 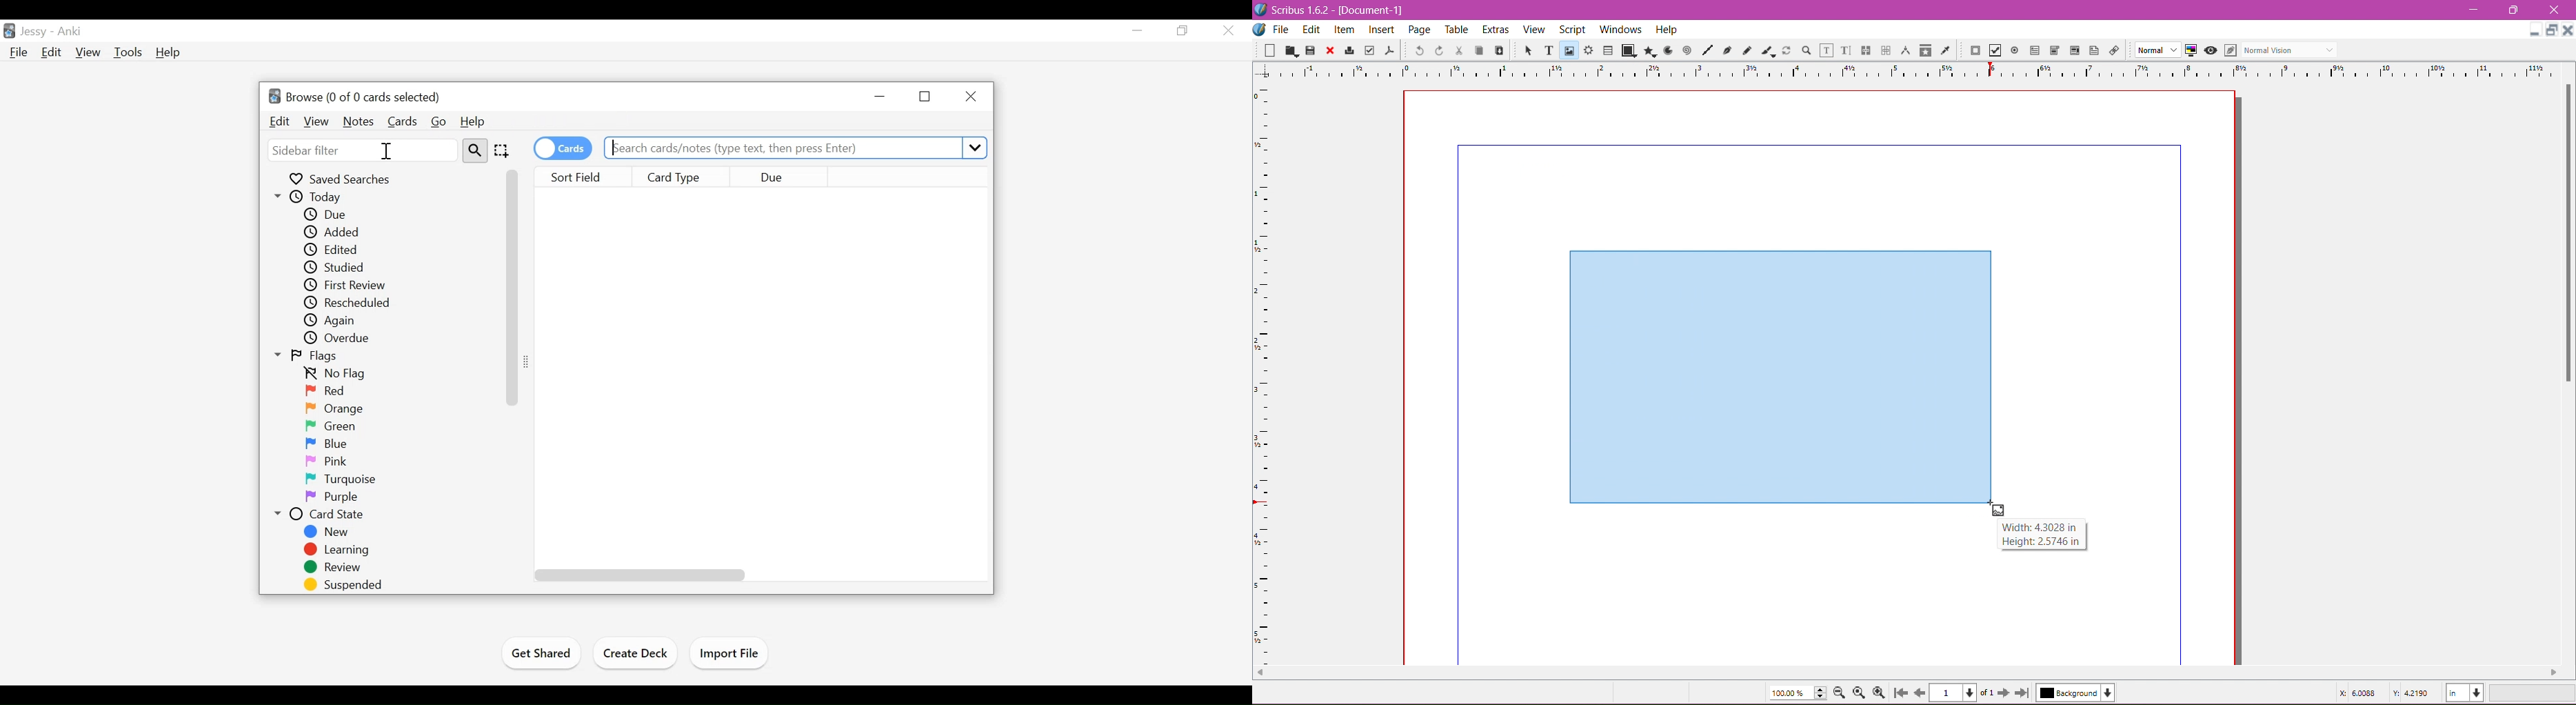 I want to click on Current Zoom Level, so click(x=1798, y=693).